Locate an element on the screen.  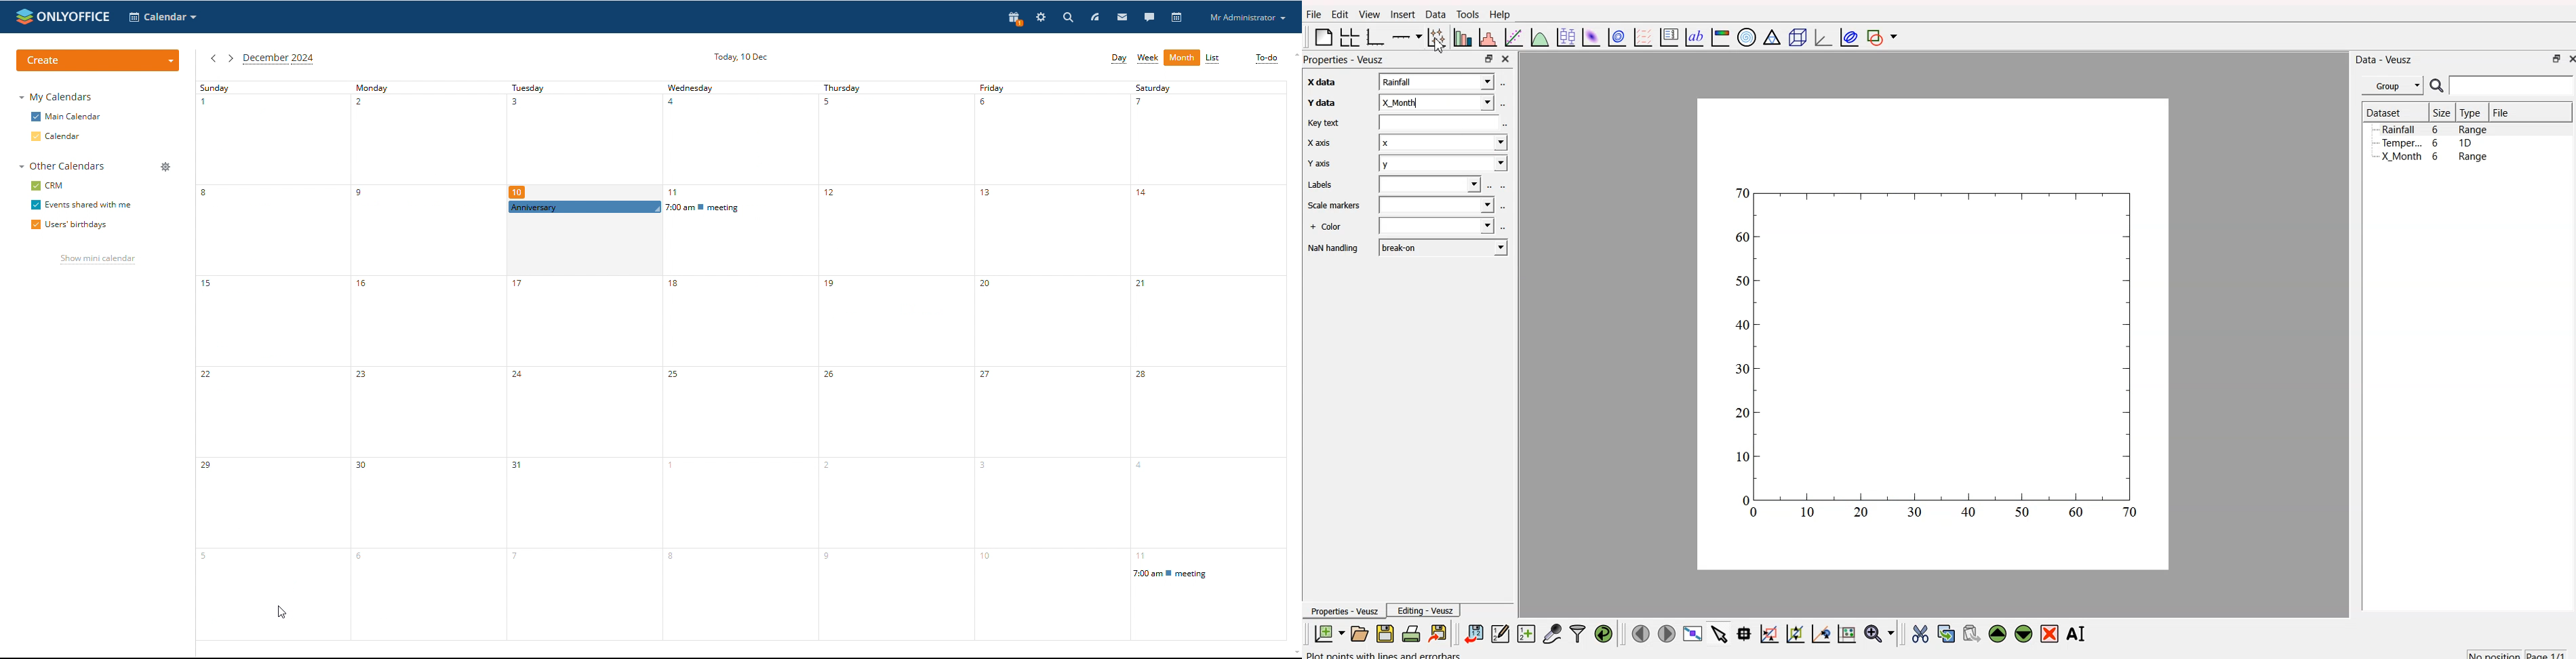
plot key is located at coordinates (1668, 38).